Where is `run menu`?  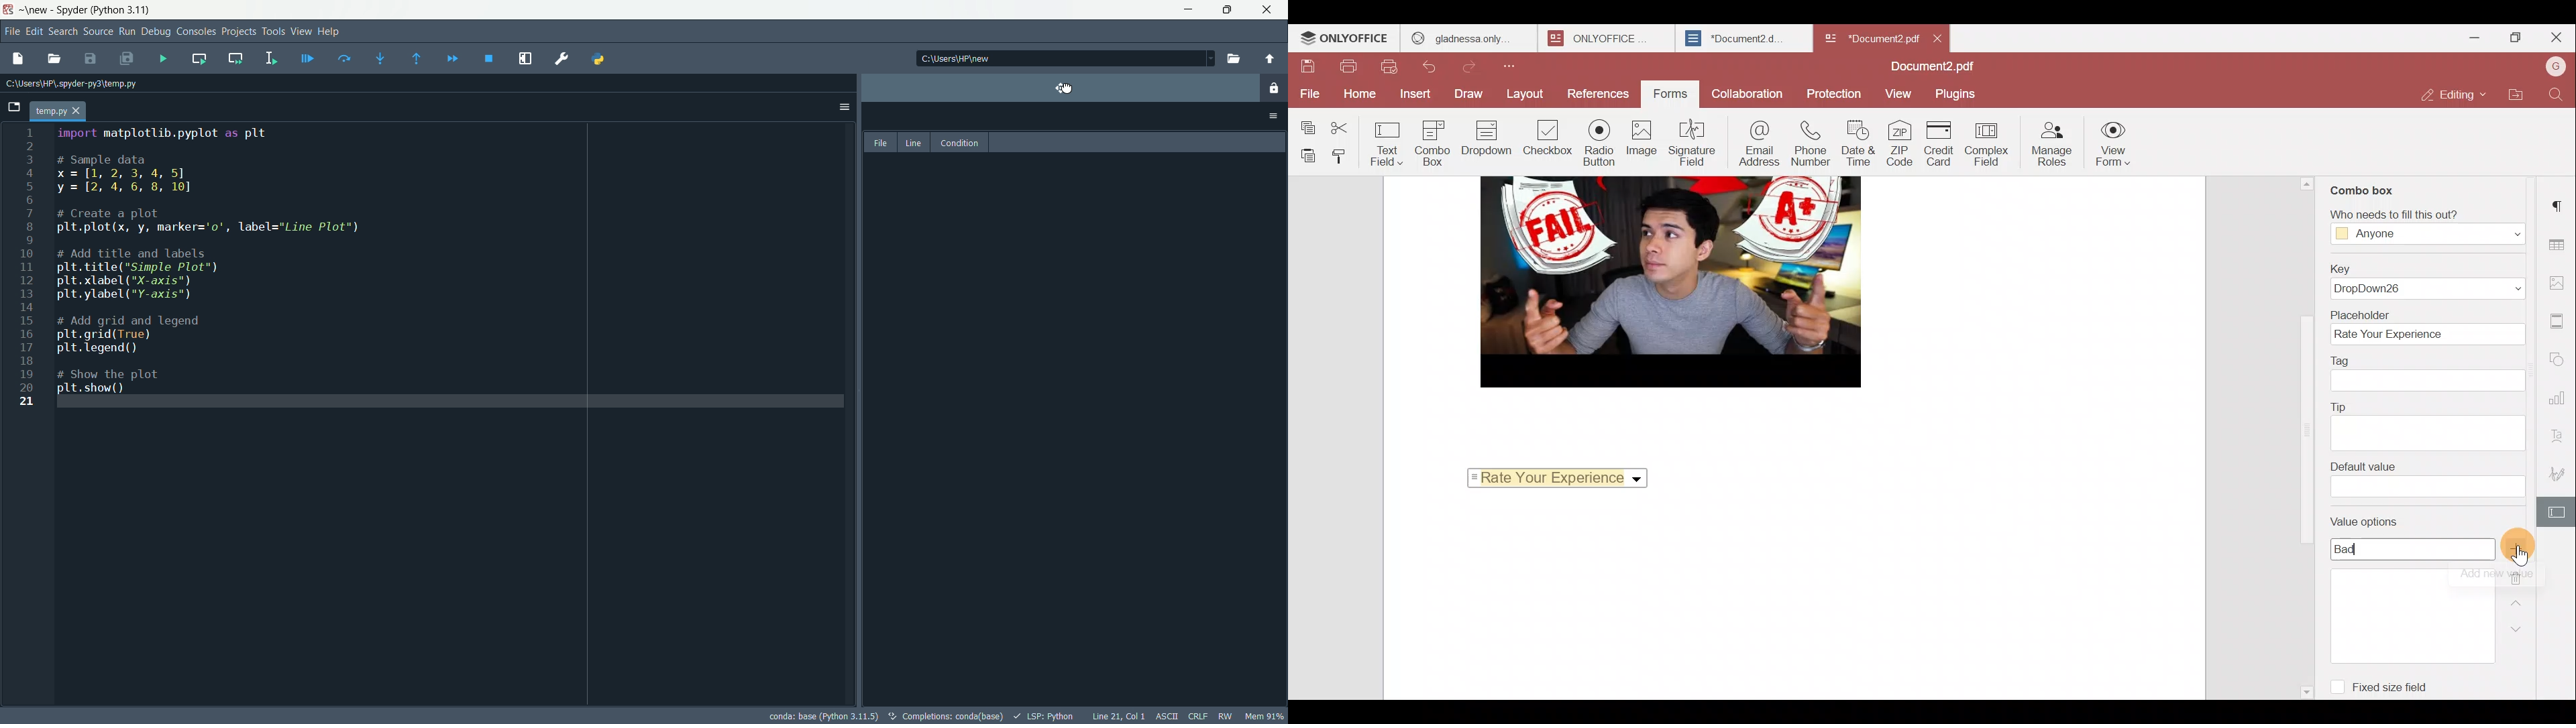
run menu is located at coordinates (125, 32).